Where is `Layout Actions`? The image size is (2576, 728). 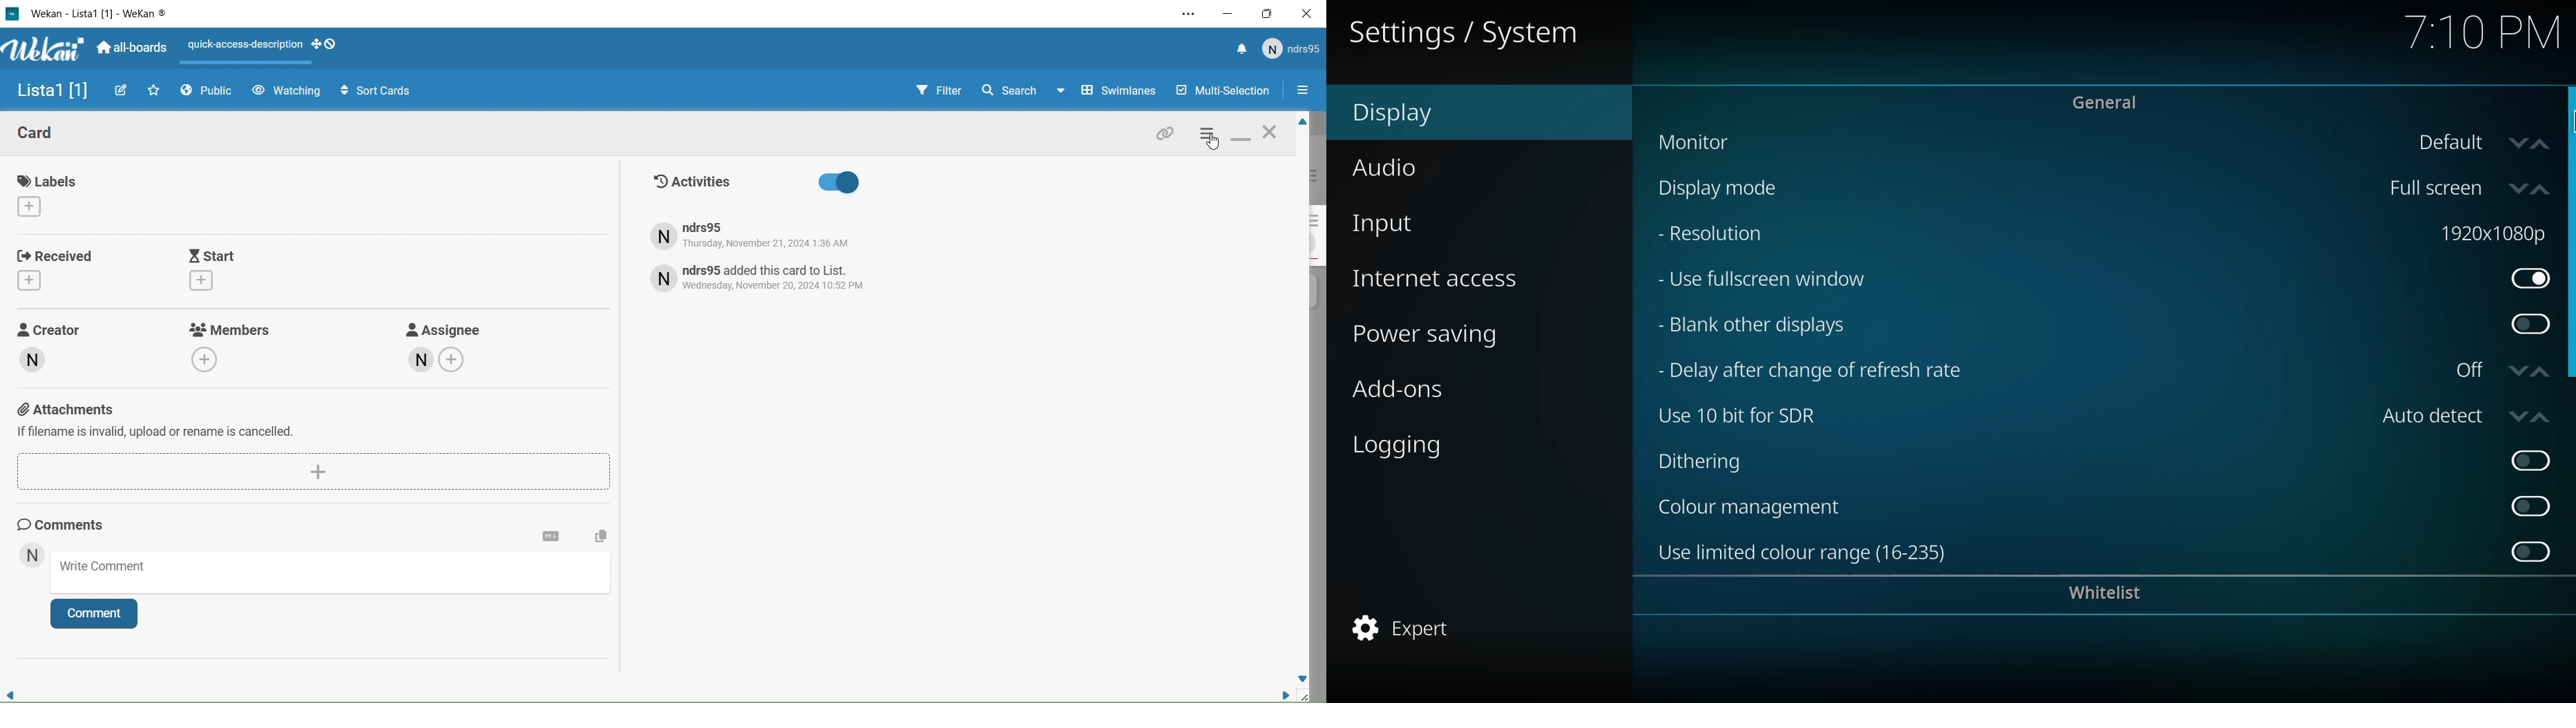
Layout Actions is located at coordinates (242, 45).